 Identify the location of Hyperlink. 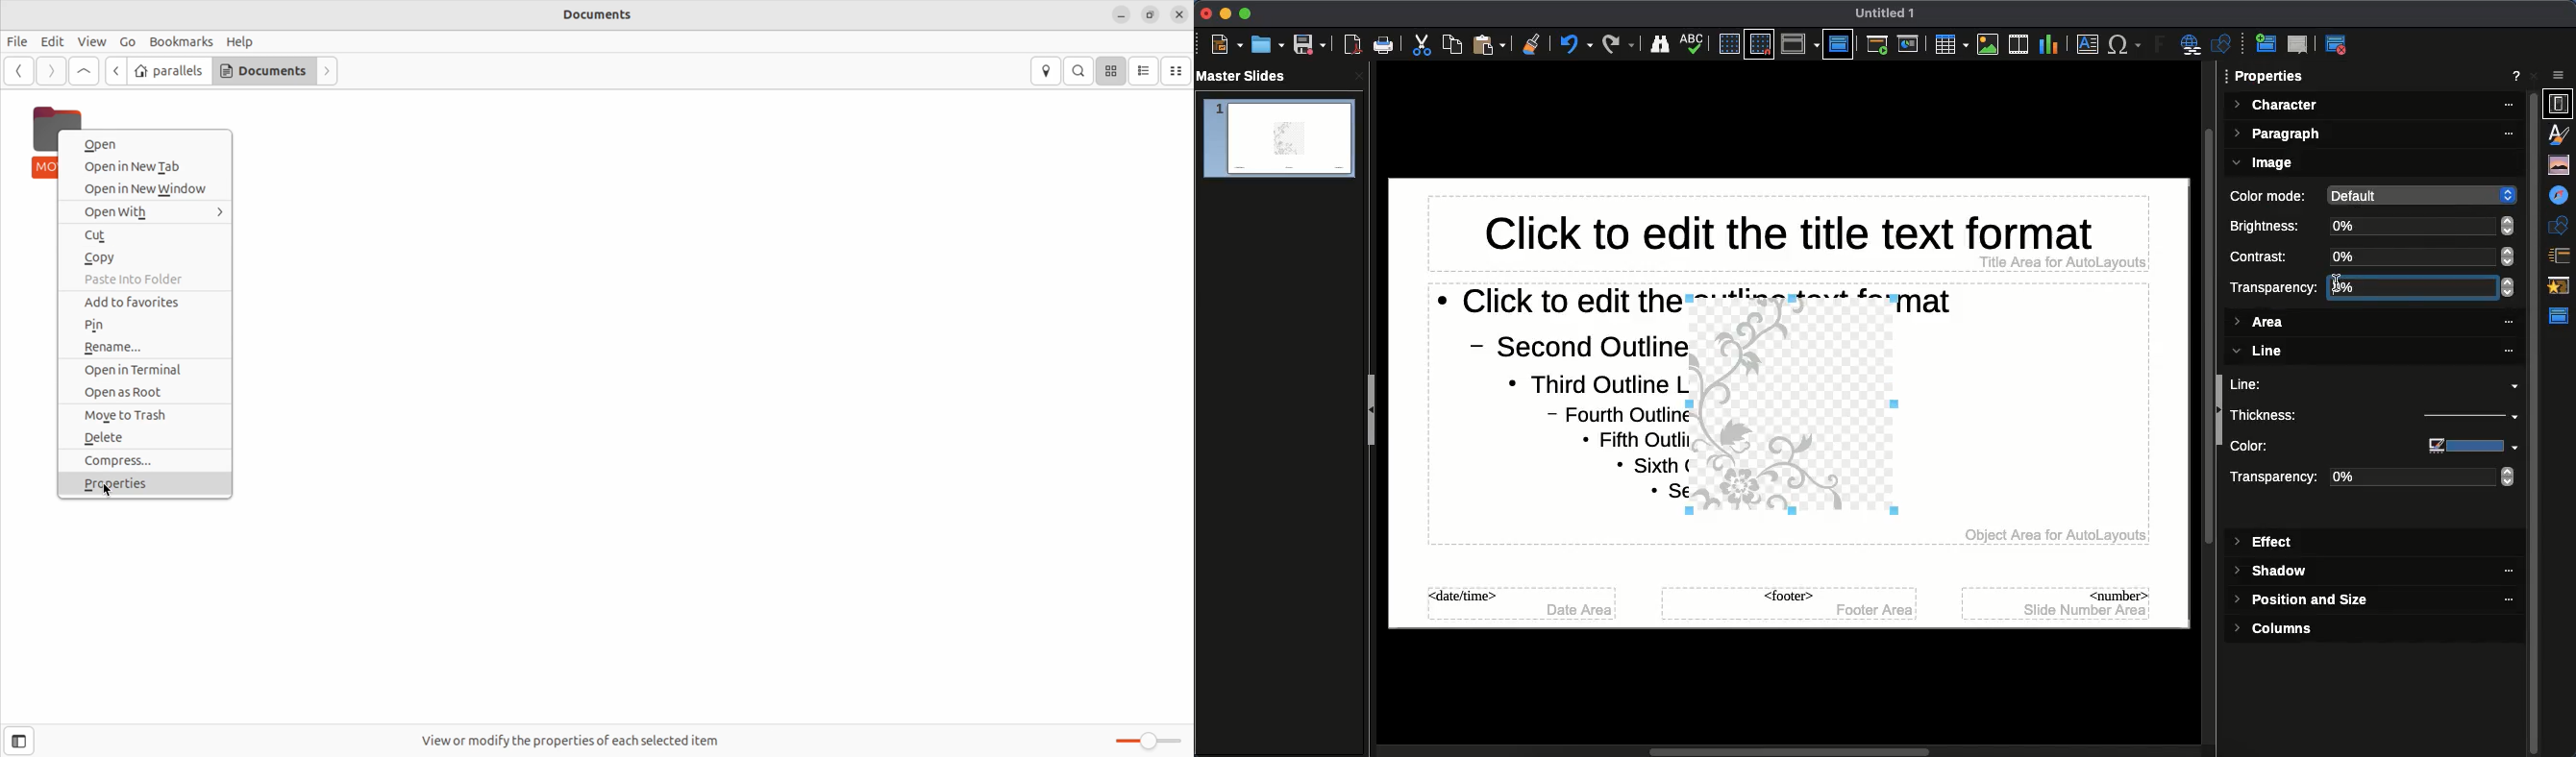
(2193, 46).